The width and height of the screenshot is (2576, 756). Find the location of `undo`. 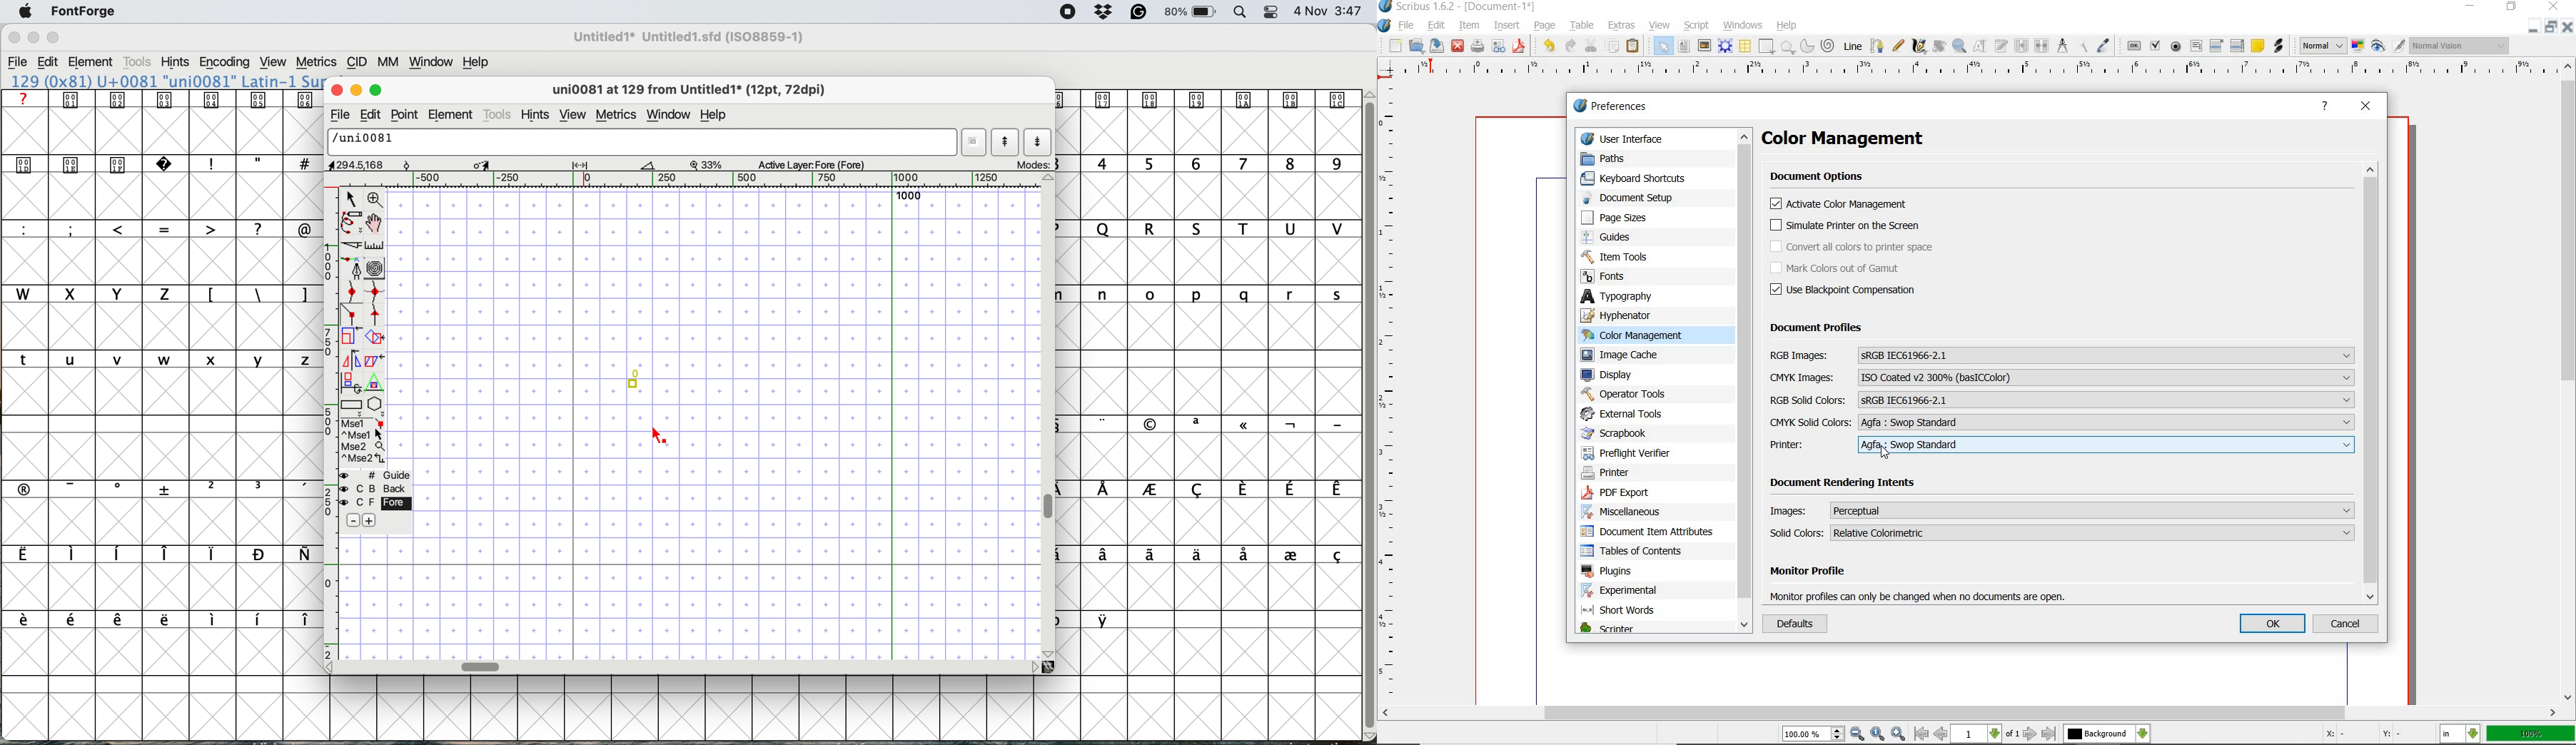

undo is located at coordinates (1548, 46).